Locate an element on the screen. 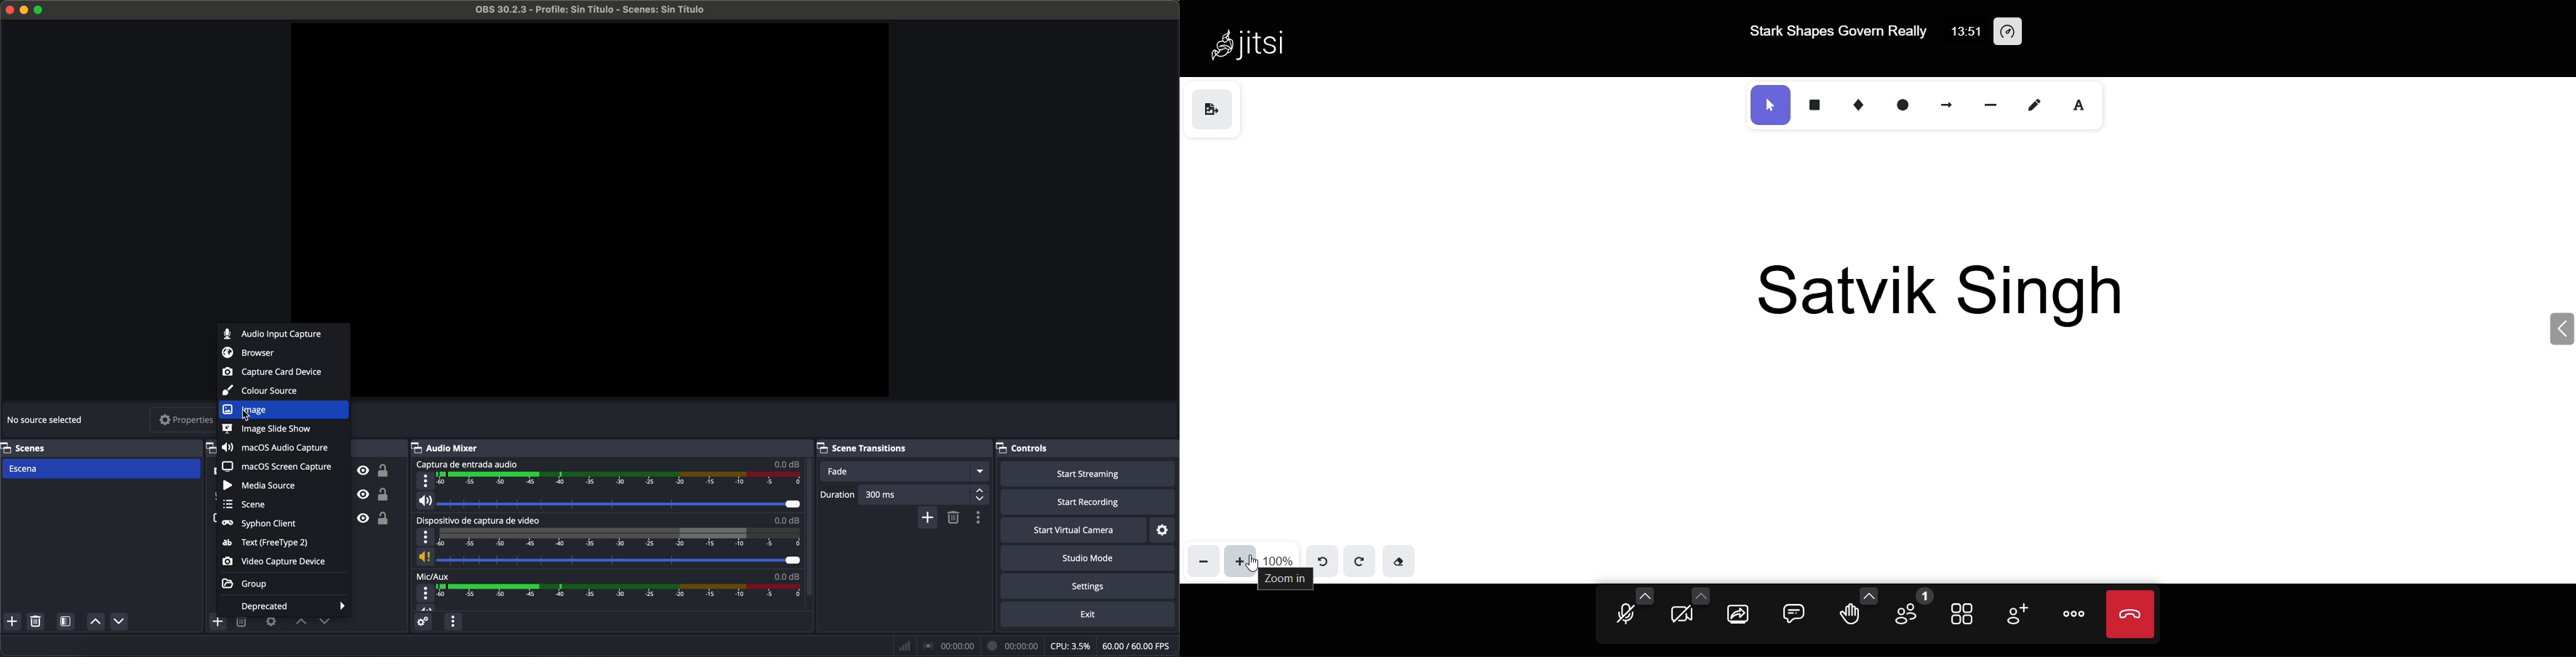 The height and width of the screenshot is (672, 2576). timeline is located at coordinates (622, 591).